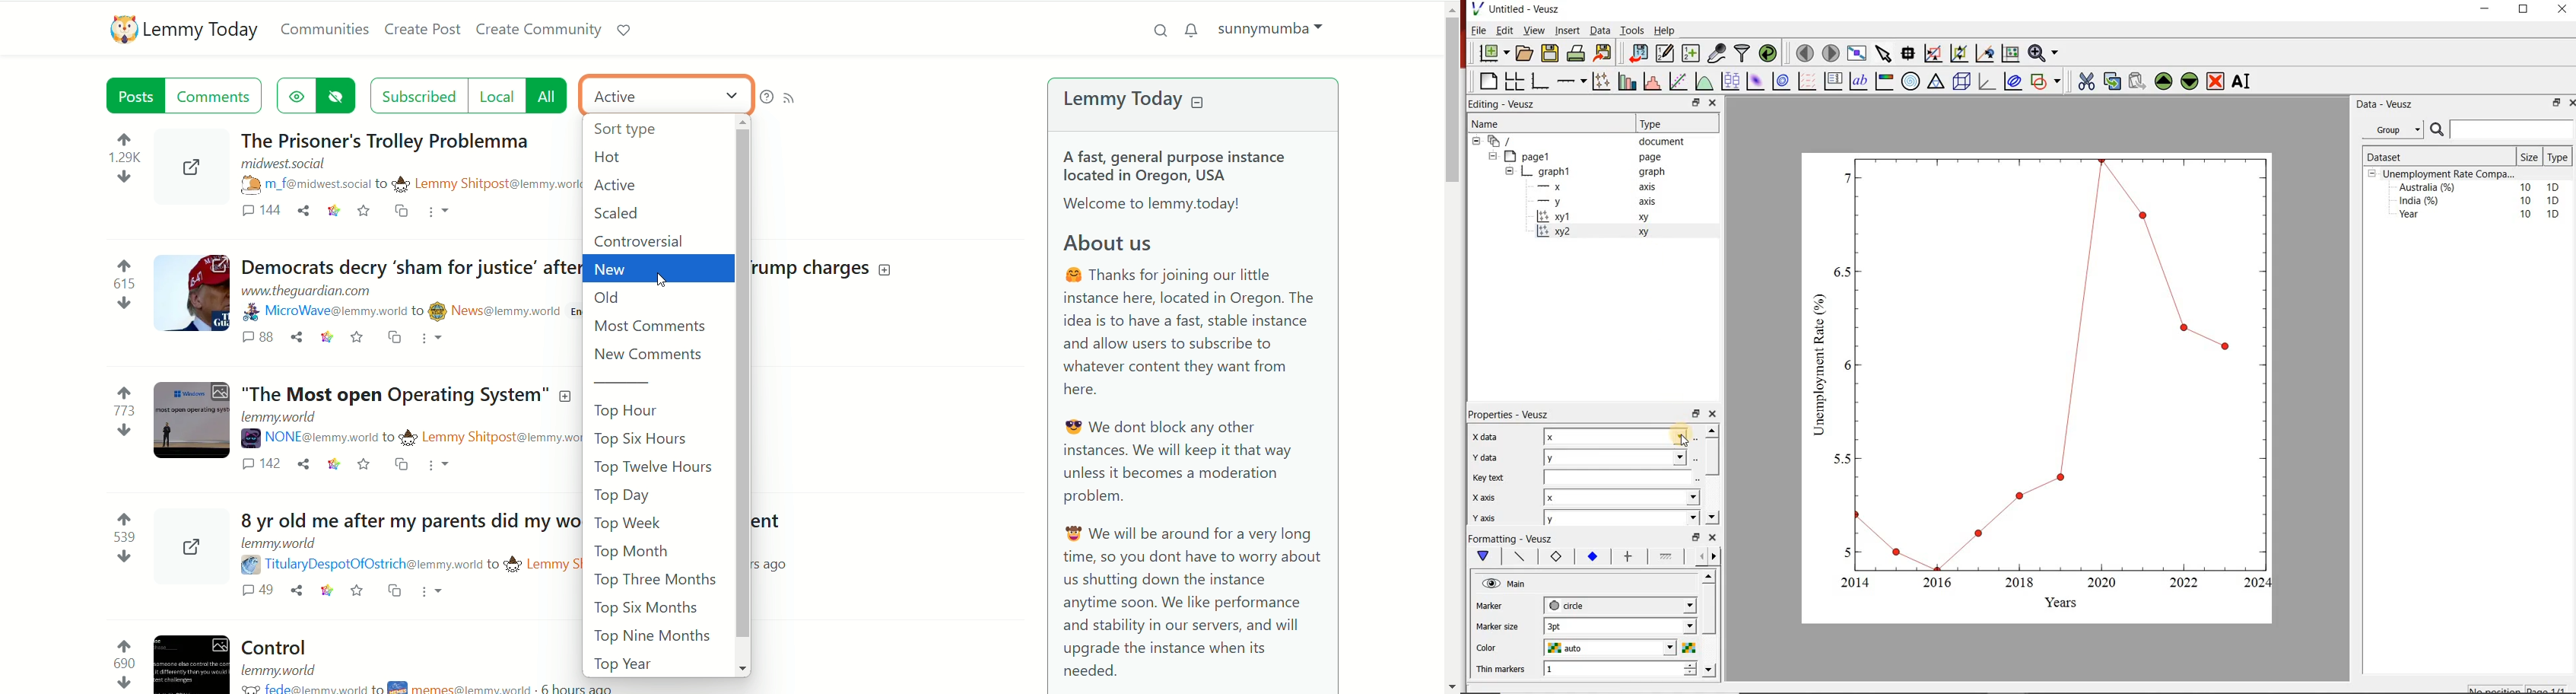 Image resolution: width=2576 pixels, height=700 pixels. Describe the element at coordinates (1781, 81) in the screenshot. I see `plot 2d datasets as contours` at that location.